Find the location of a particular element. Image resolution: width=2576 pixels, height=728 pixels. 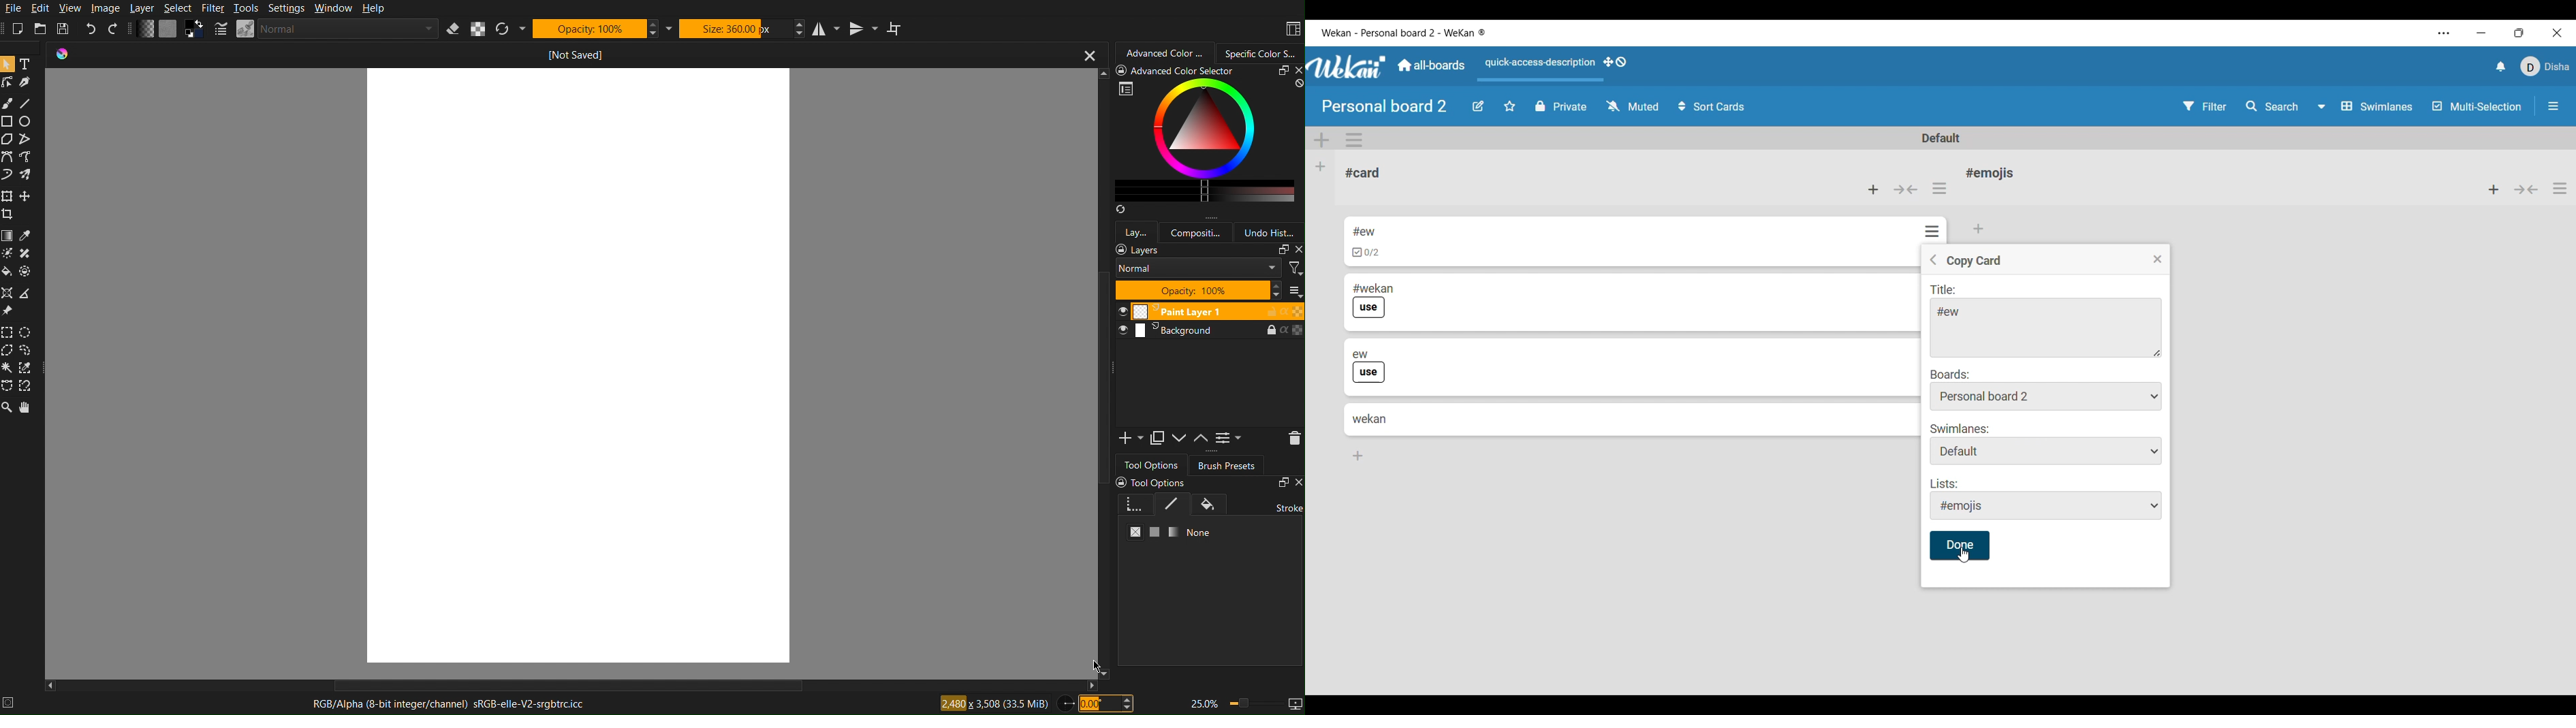

Square is located at coordinates (8, 120).